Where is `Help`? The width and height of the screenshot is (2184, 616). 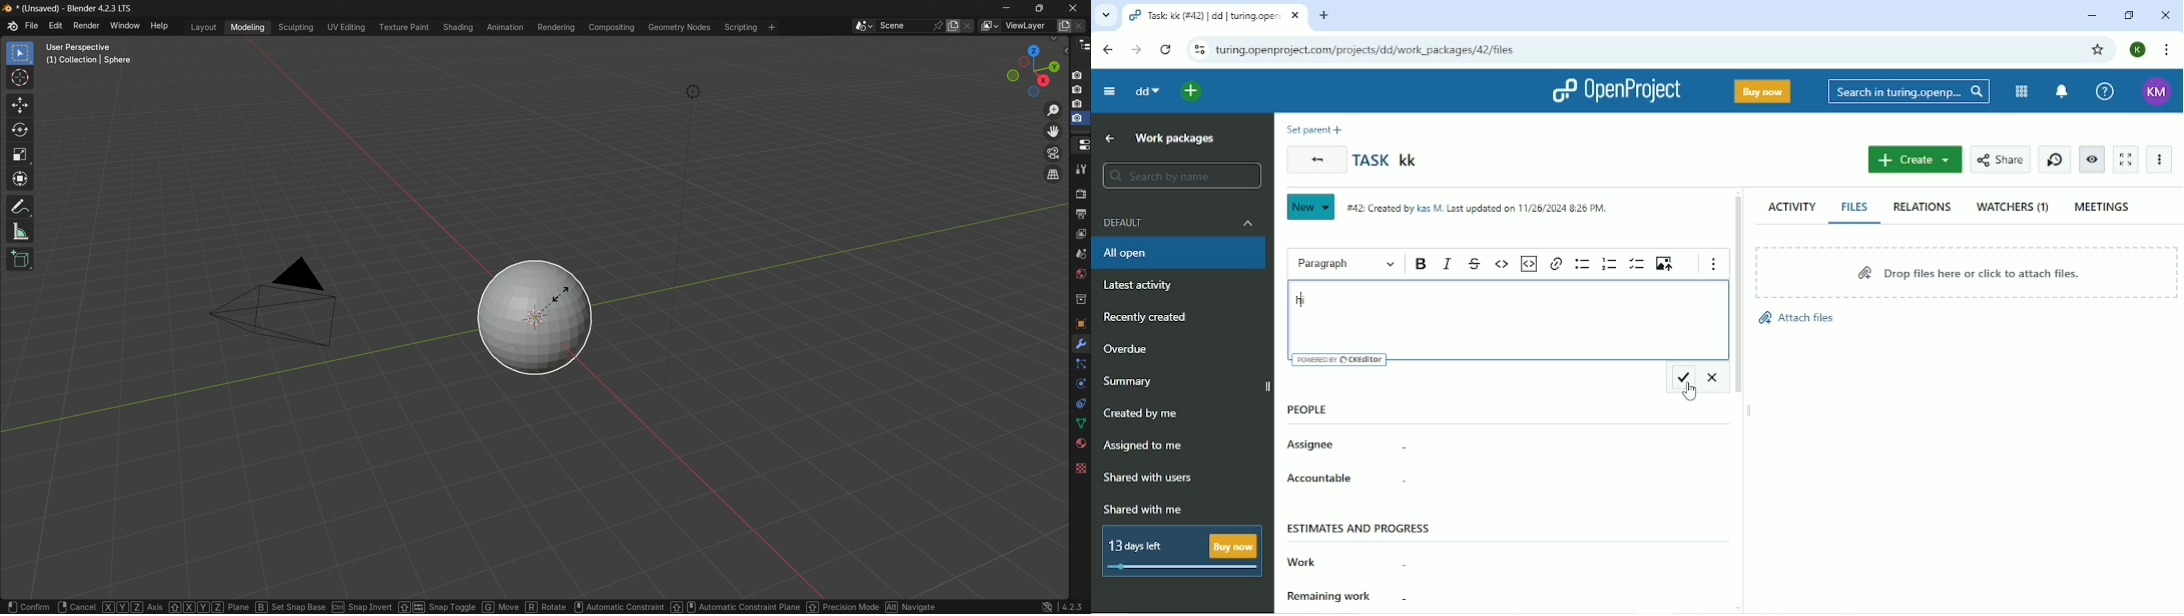 Help is located at coordinates (2105, 90).